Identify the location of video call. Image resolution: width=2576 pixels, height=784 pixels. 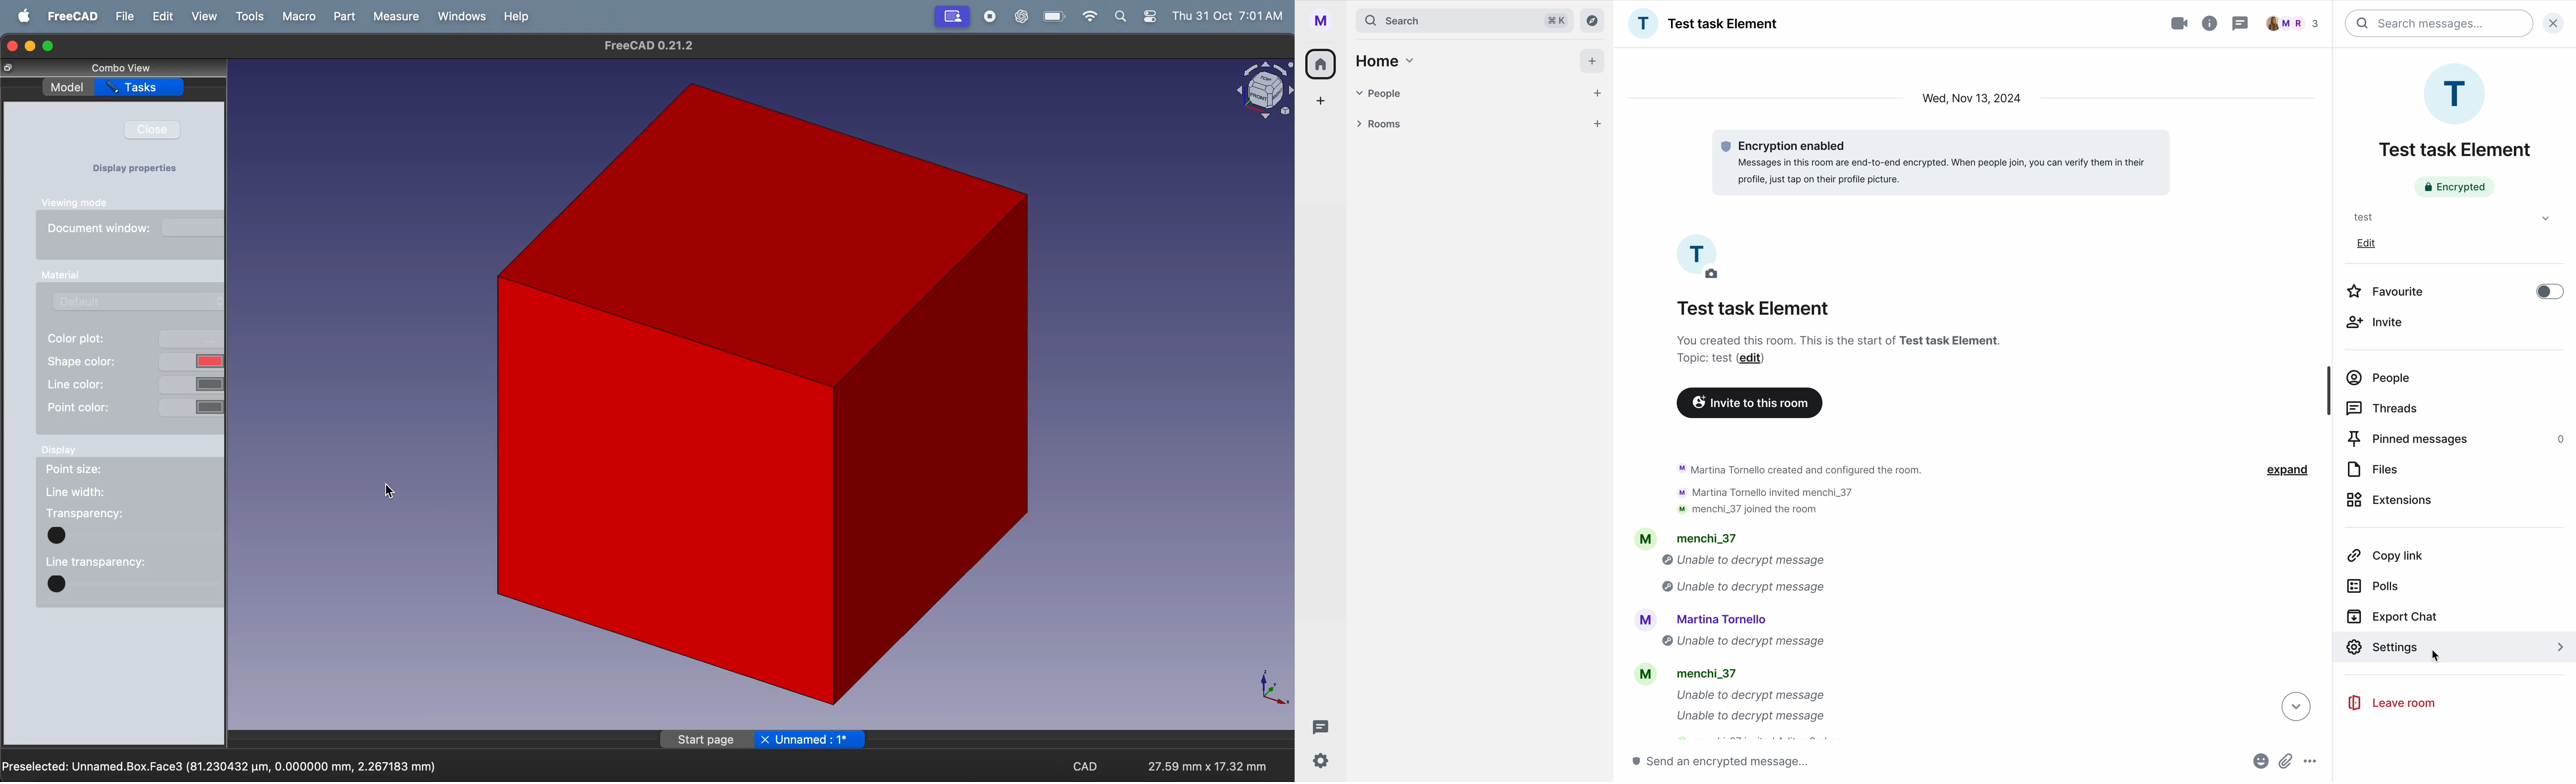
(2169, 24).